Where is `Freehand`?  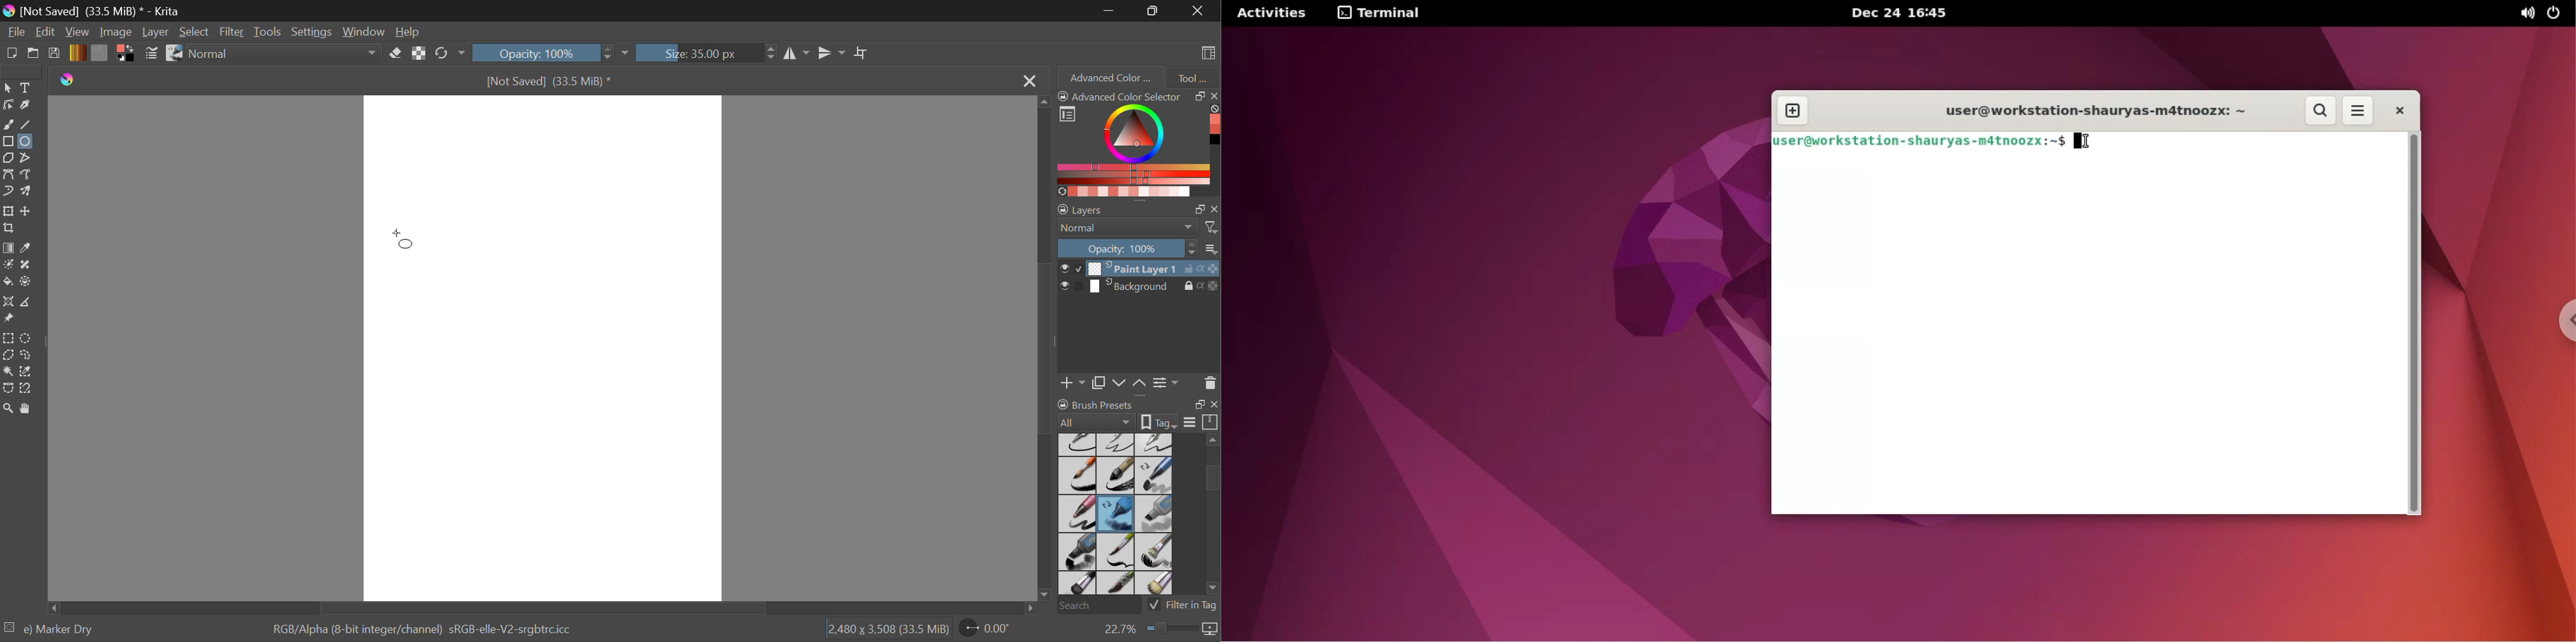 Freehand is located at coordinates (9, 125).